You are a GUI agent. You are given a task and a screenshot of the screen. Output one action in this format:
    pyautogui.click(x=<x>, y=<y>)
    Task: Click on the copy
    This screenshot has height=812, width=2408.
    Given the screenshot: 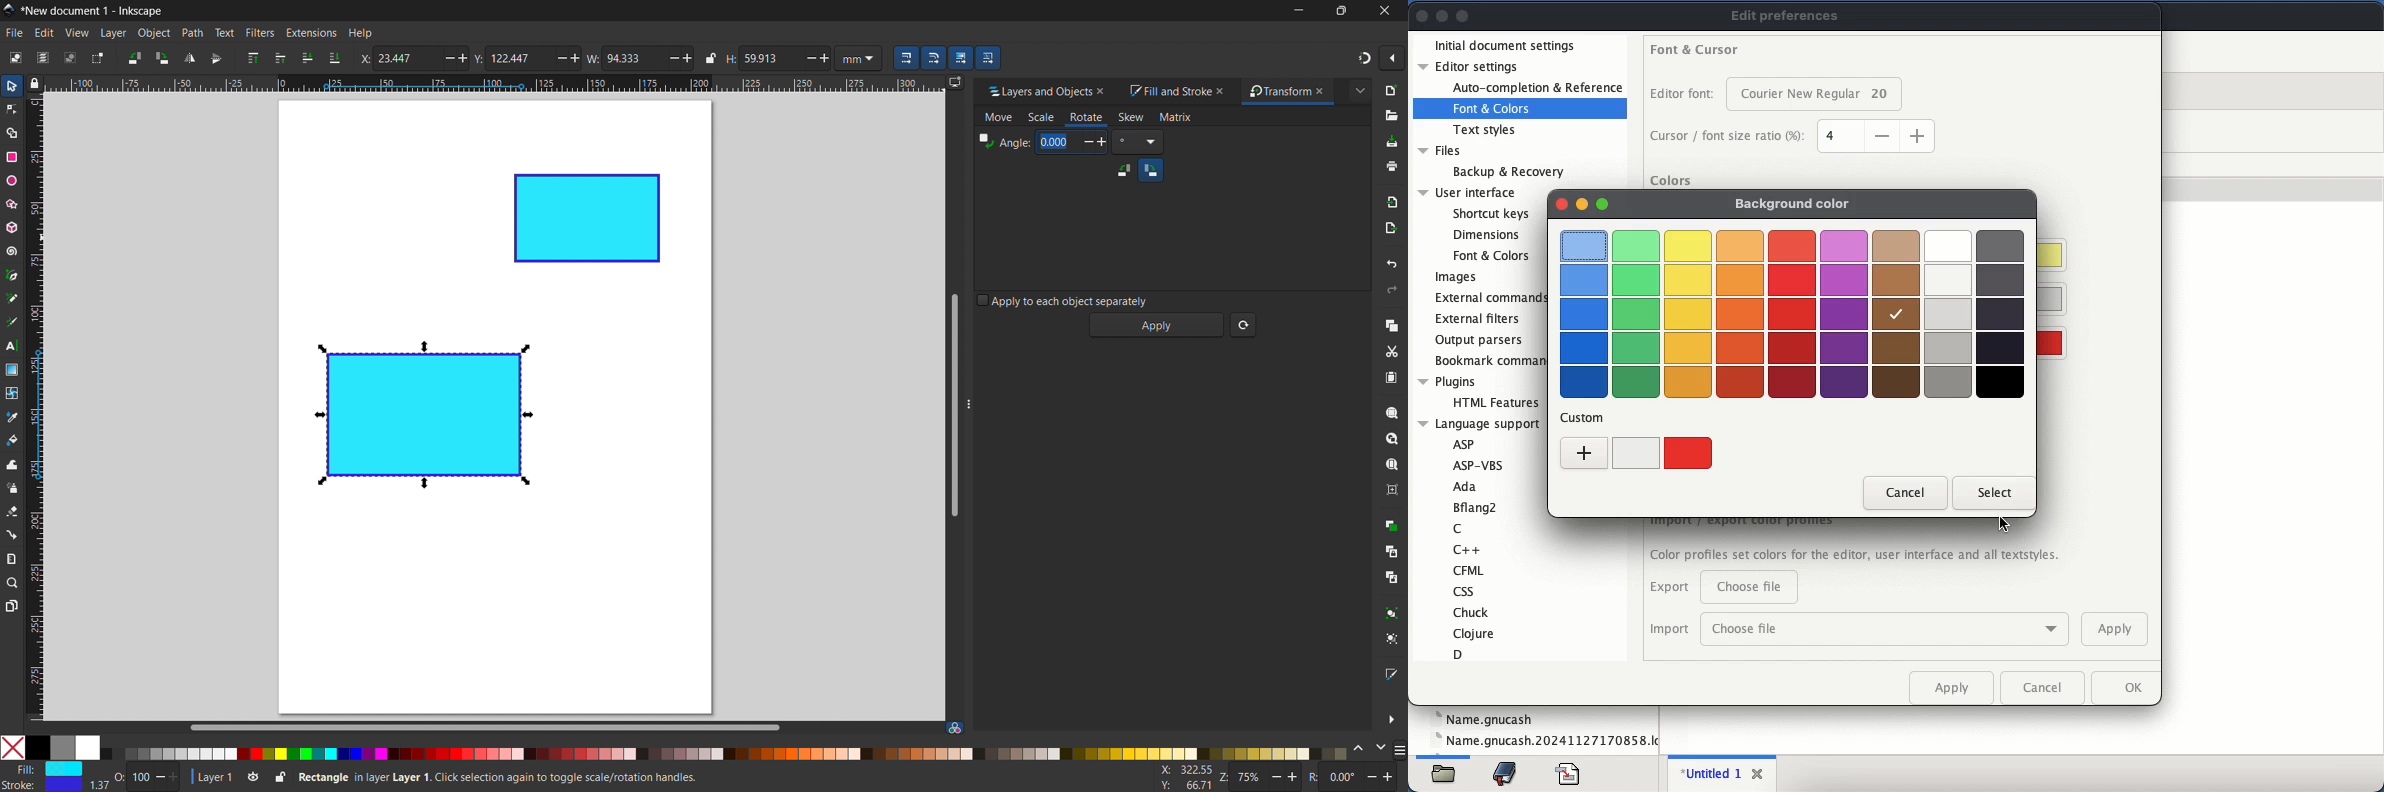 What is the action you would take?
    pyautogui.click(x=1392, y=325)
    